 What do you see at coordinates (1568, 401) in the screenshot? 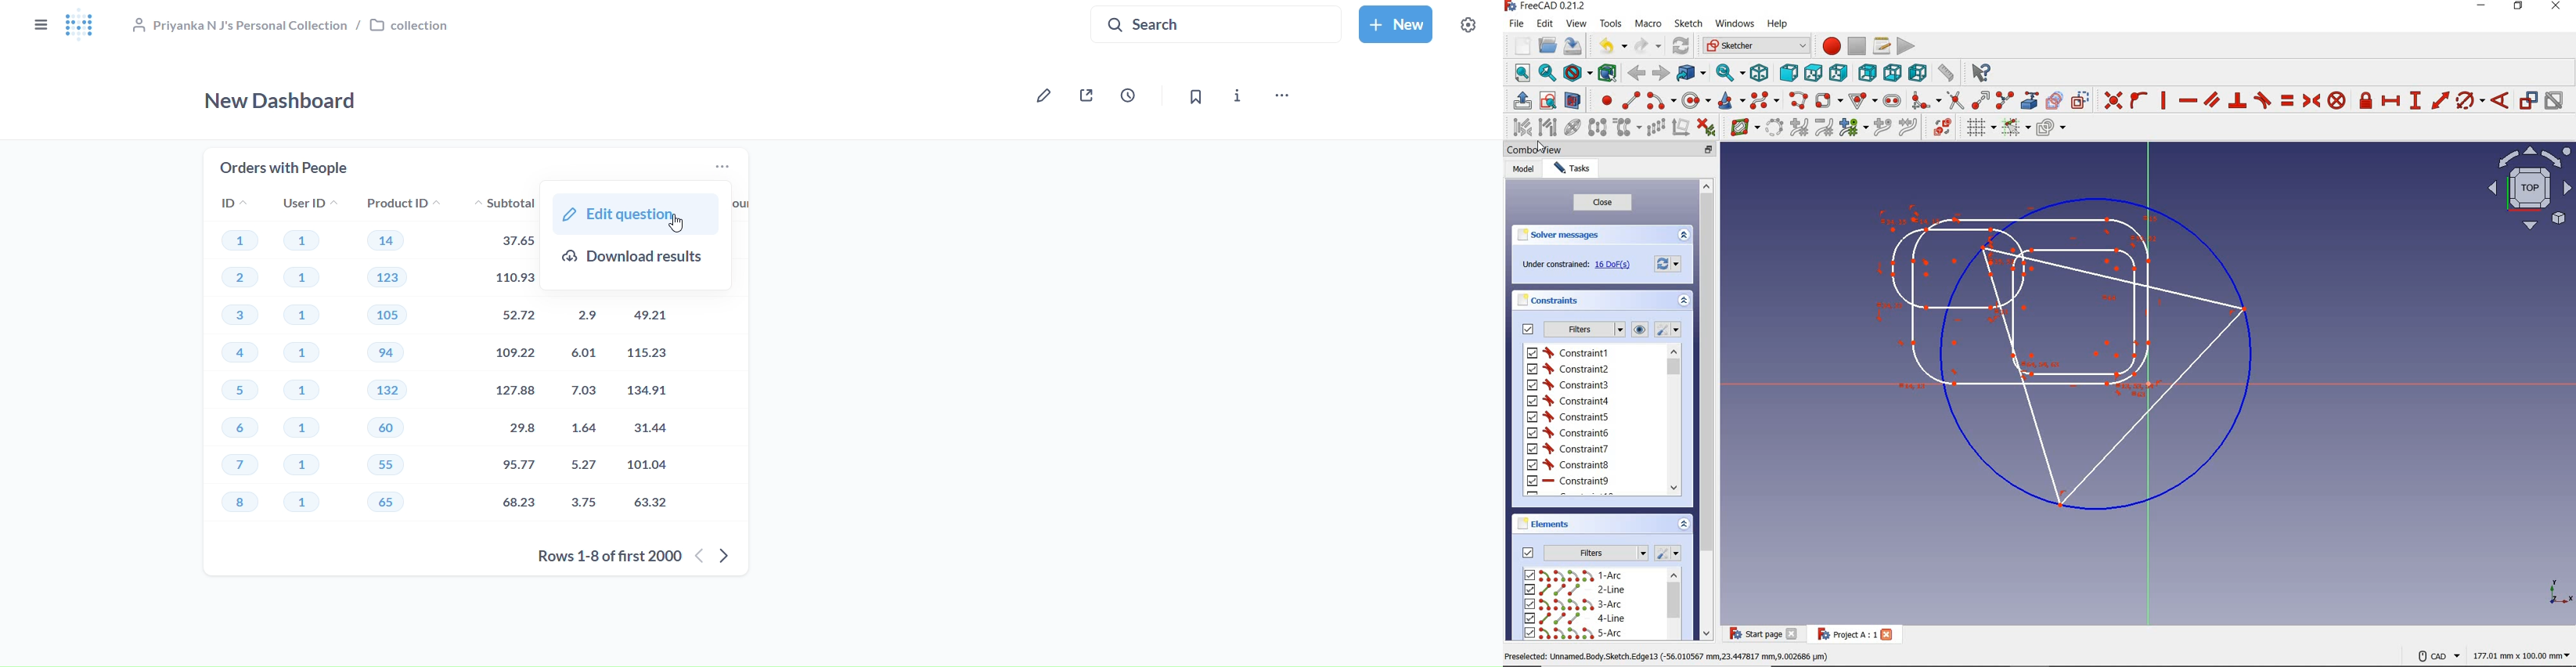
I see `constraint4` at bounding box center [1568, 401].